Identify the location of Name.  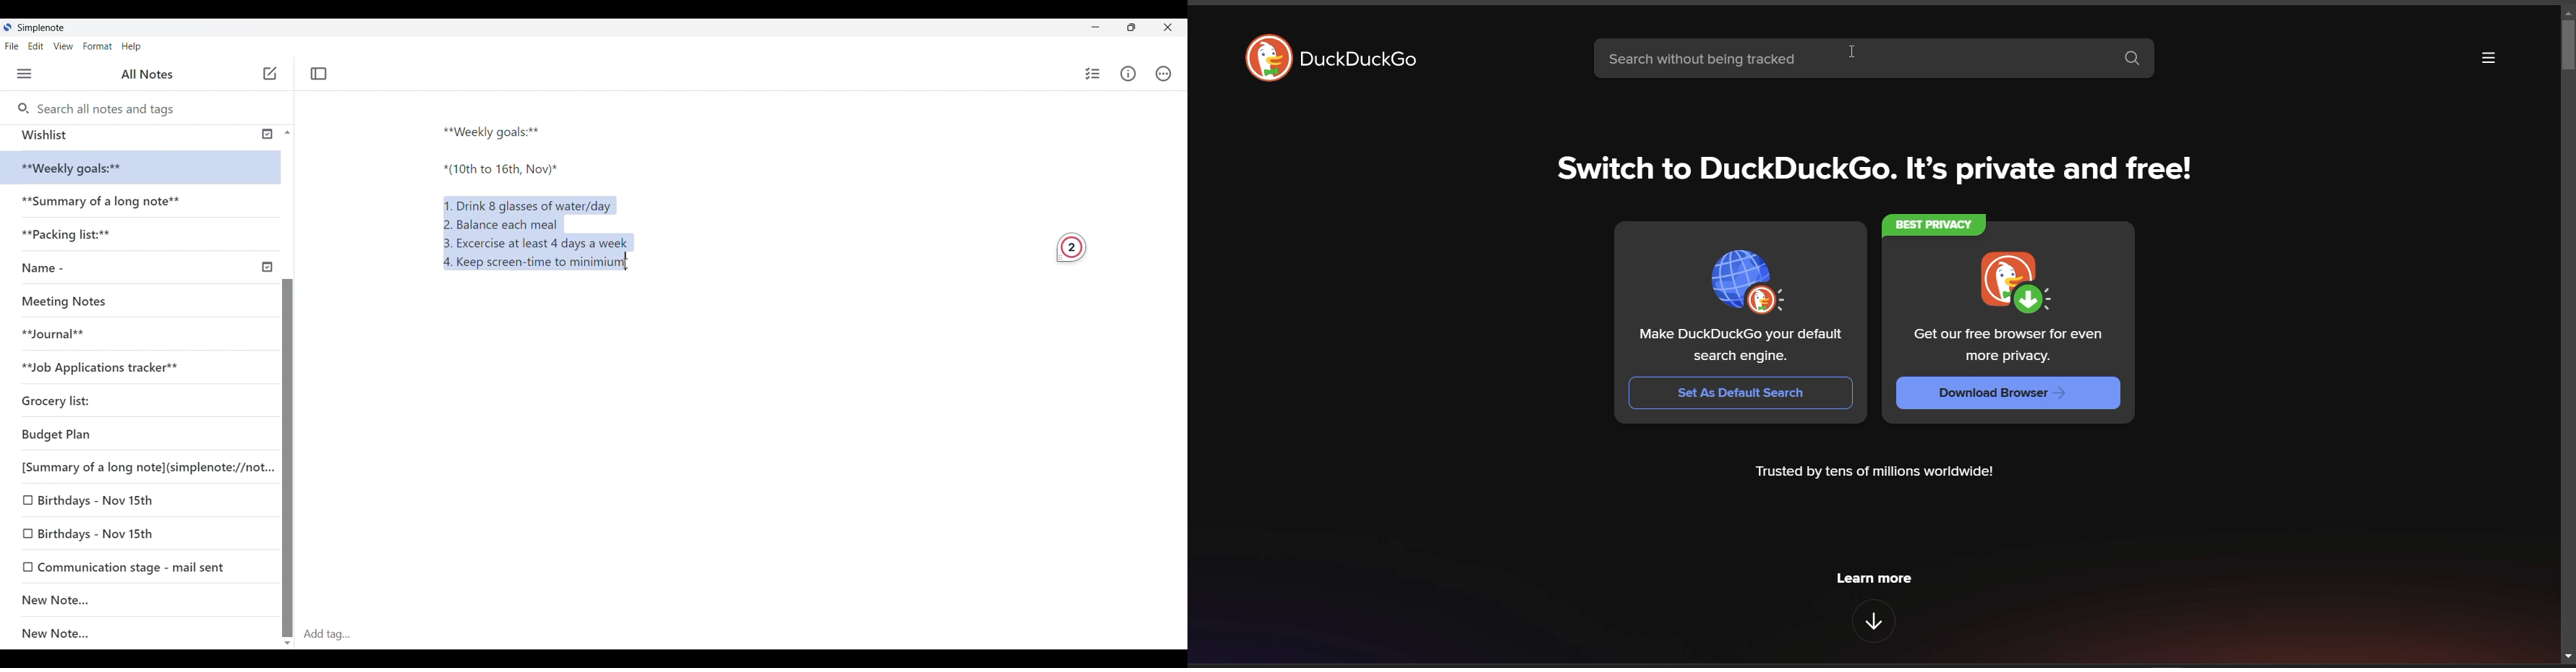
(145, 268).